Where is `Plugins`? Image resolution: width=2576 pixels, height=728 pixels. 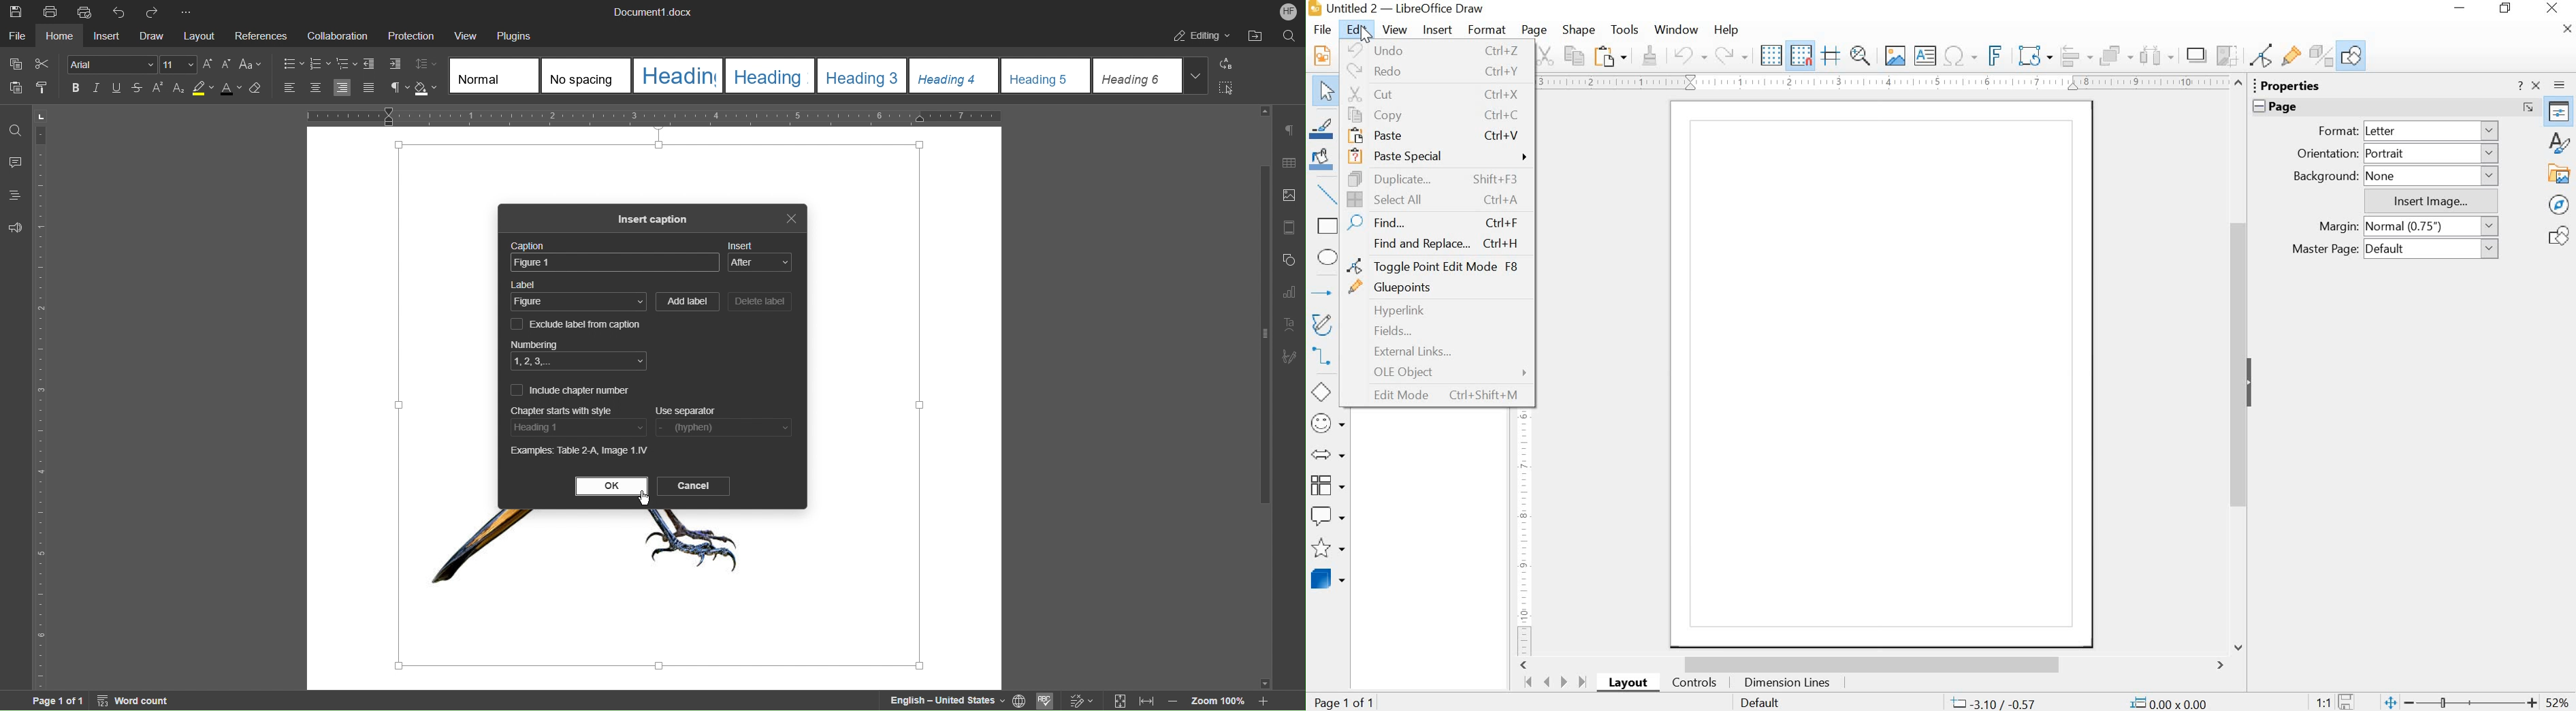 Plugins is located at coordinates (514, 37).